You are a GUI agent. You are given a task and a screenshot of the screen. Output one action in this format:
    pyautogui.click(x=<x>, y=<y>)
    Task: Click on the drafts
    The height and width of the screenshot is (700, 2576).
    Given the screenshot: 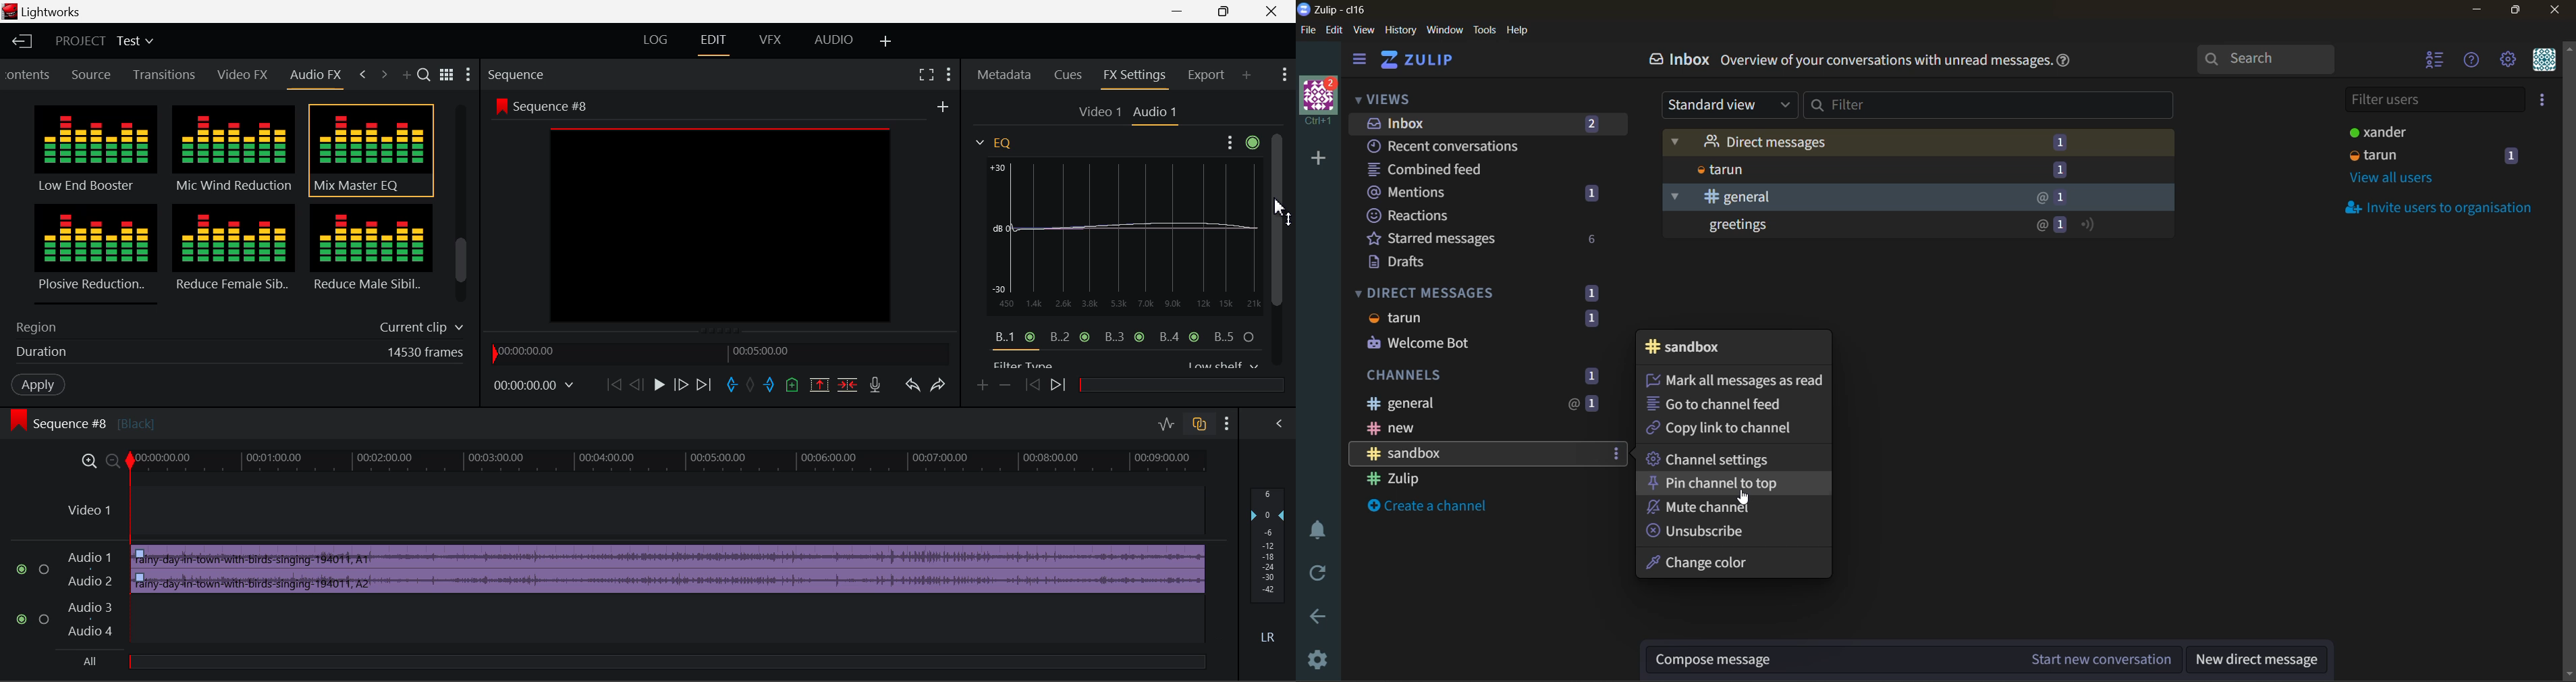 What is the action you would take?
    pyautogui.click(x=1414, y=264)
    